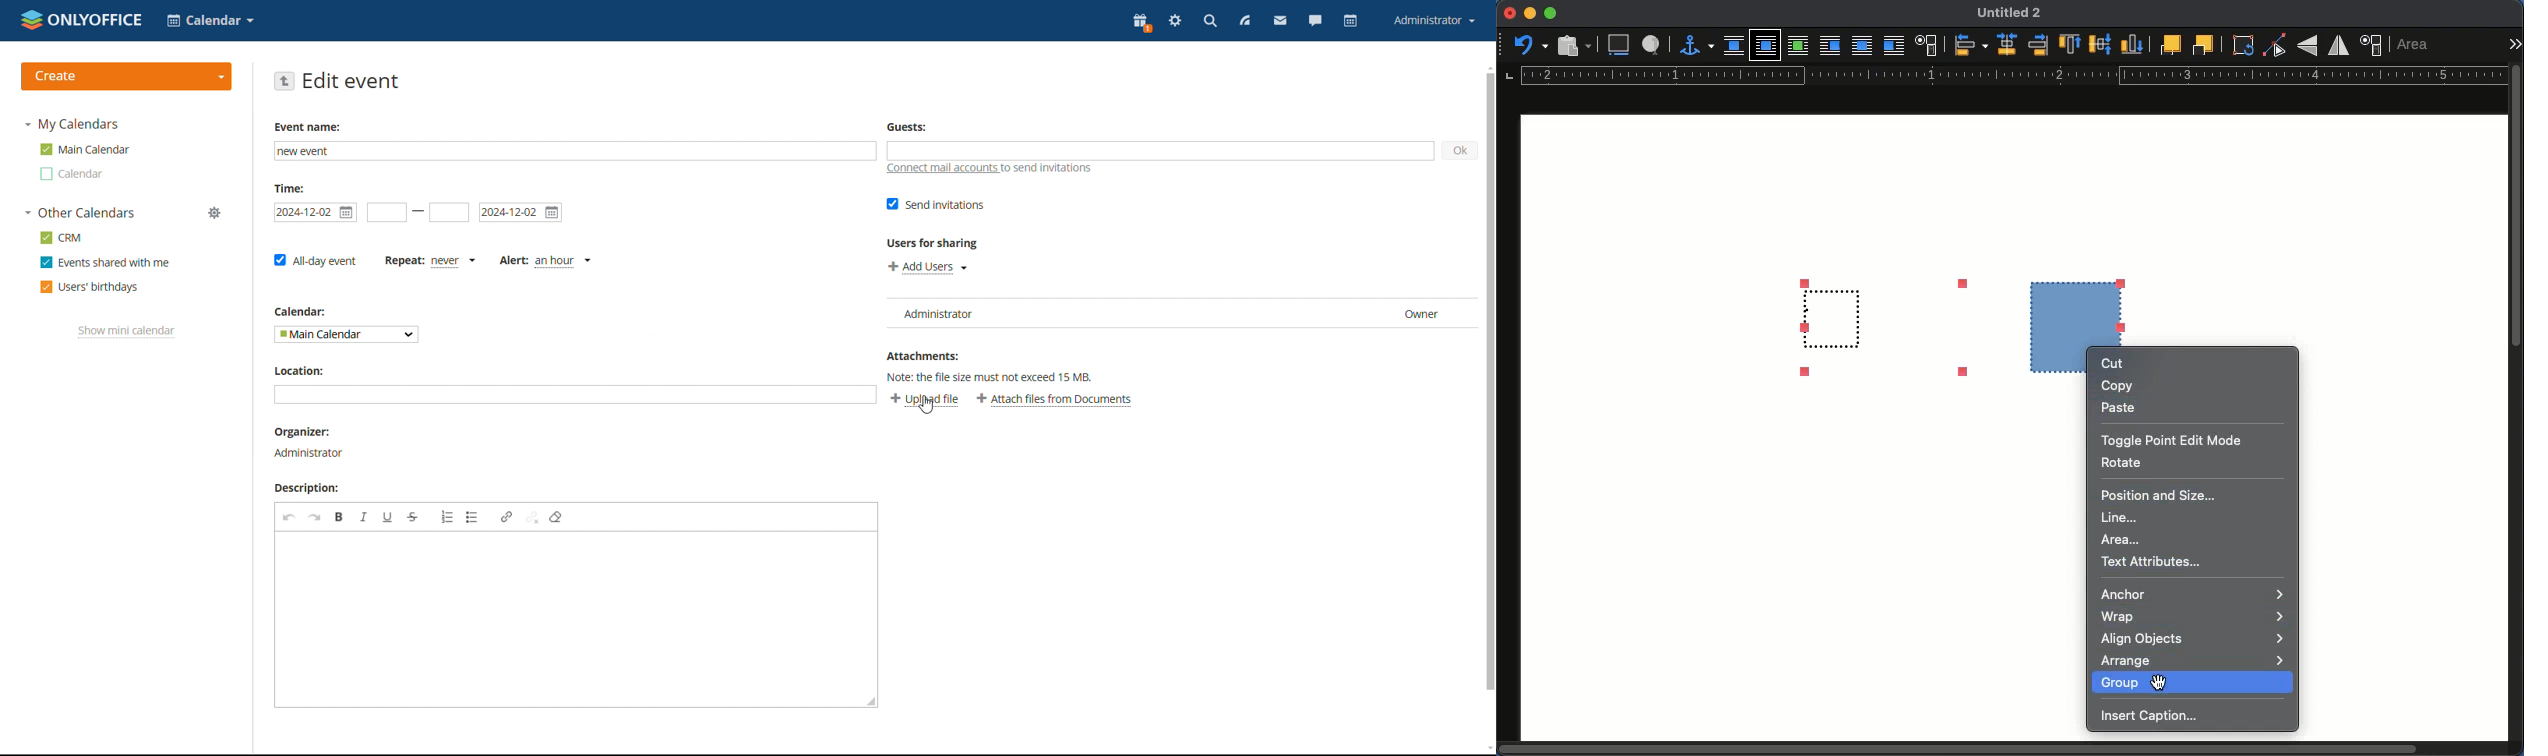  What do you see at coordinates (2373, 44) in the screenshot?
I see `position and size` at bounding box center [2373, 44].